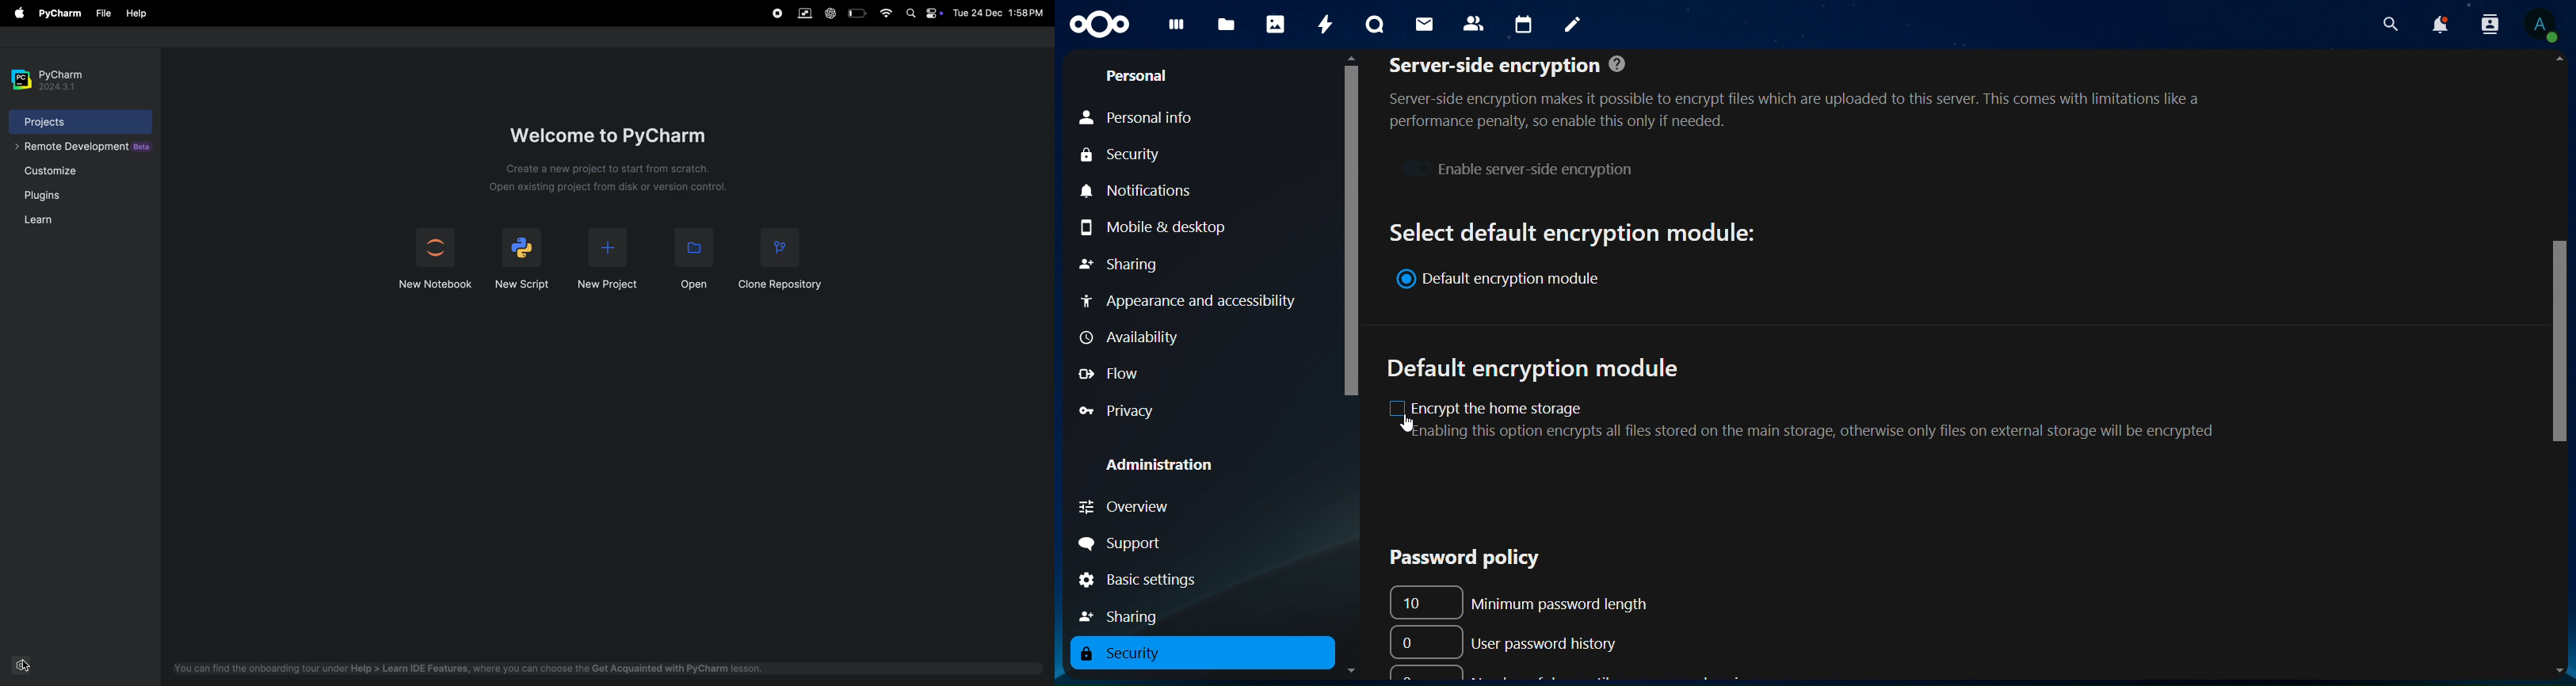  What do you see at coordinates (17, 13) in the screenshot?
I see `file menu` at bounding box center [17, 13].